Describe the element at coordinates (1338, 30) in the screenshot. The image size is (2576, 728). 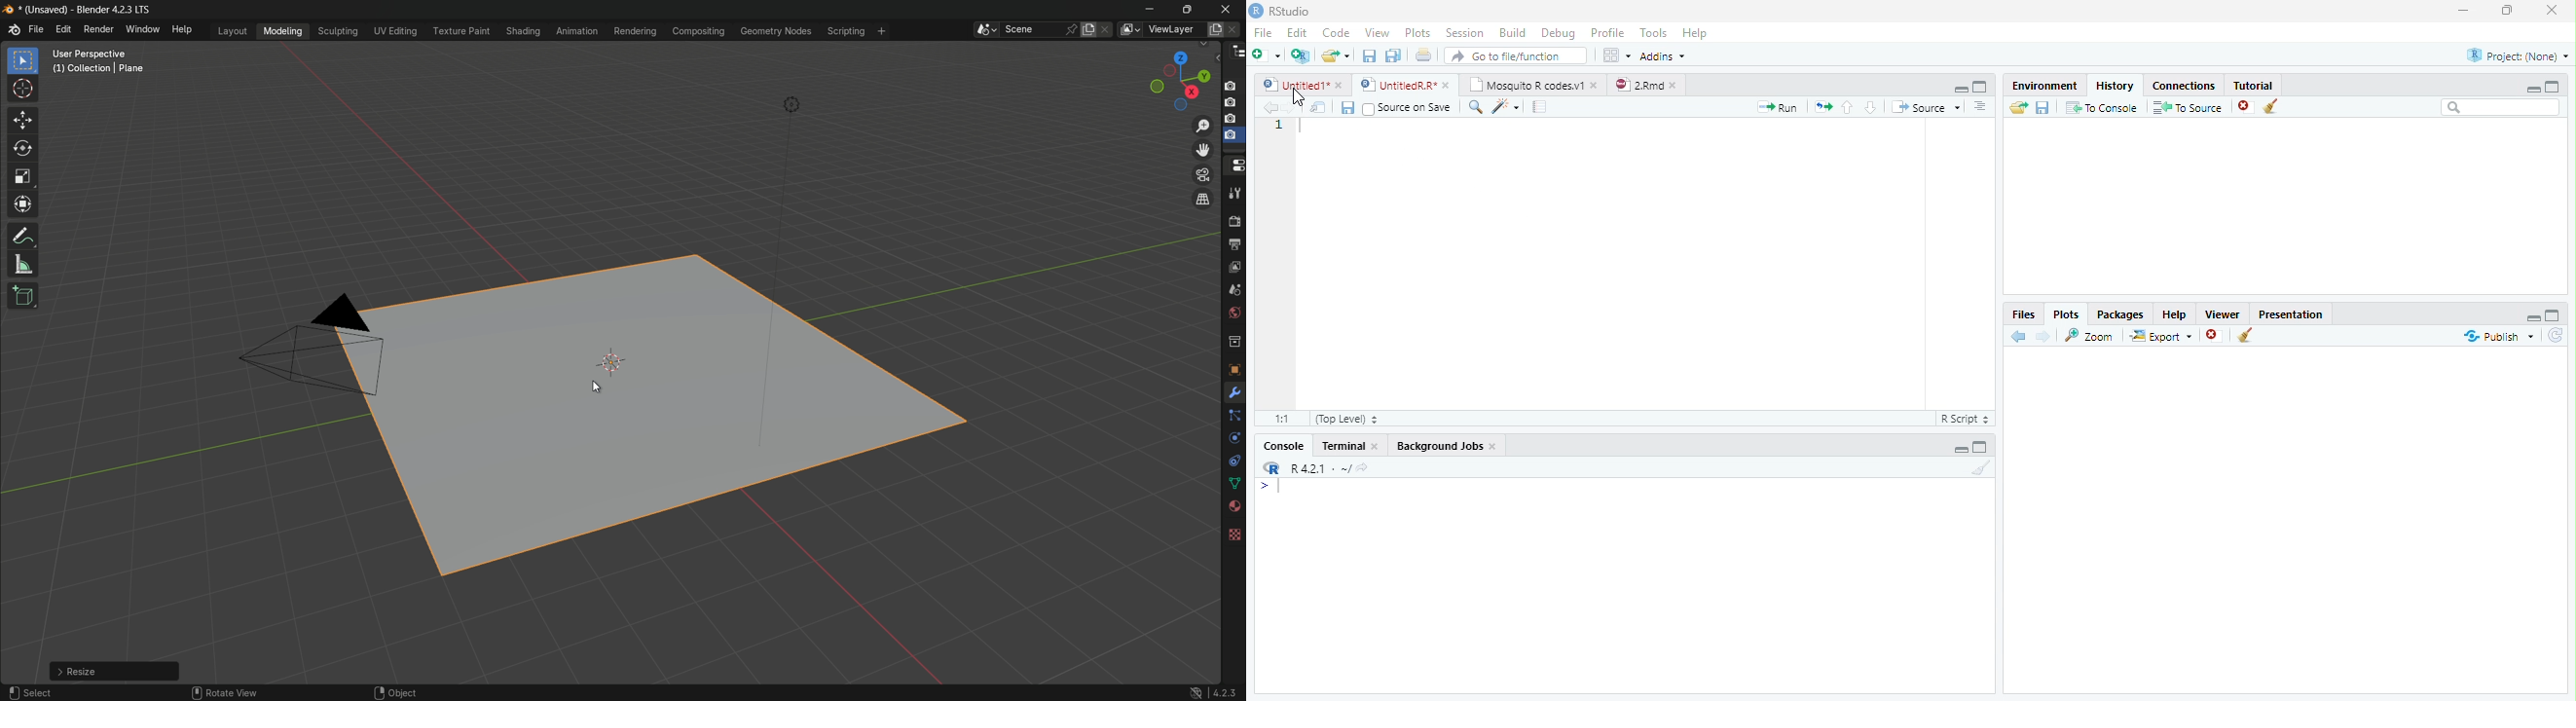
I see `Code` at that location.